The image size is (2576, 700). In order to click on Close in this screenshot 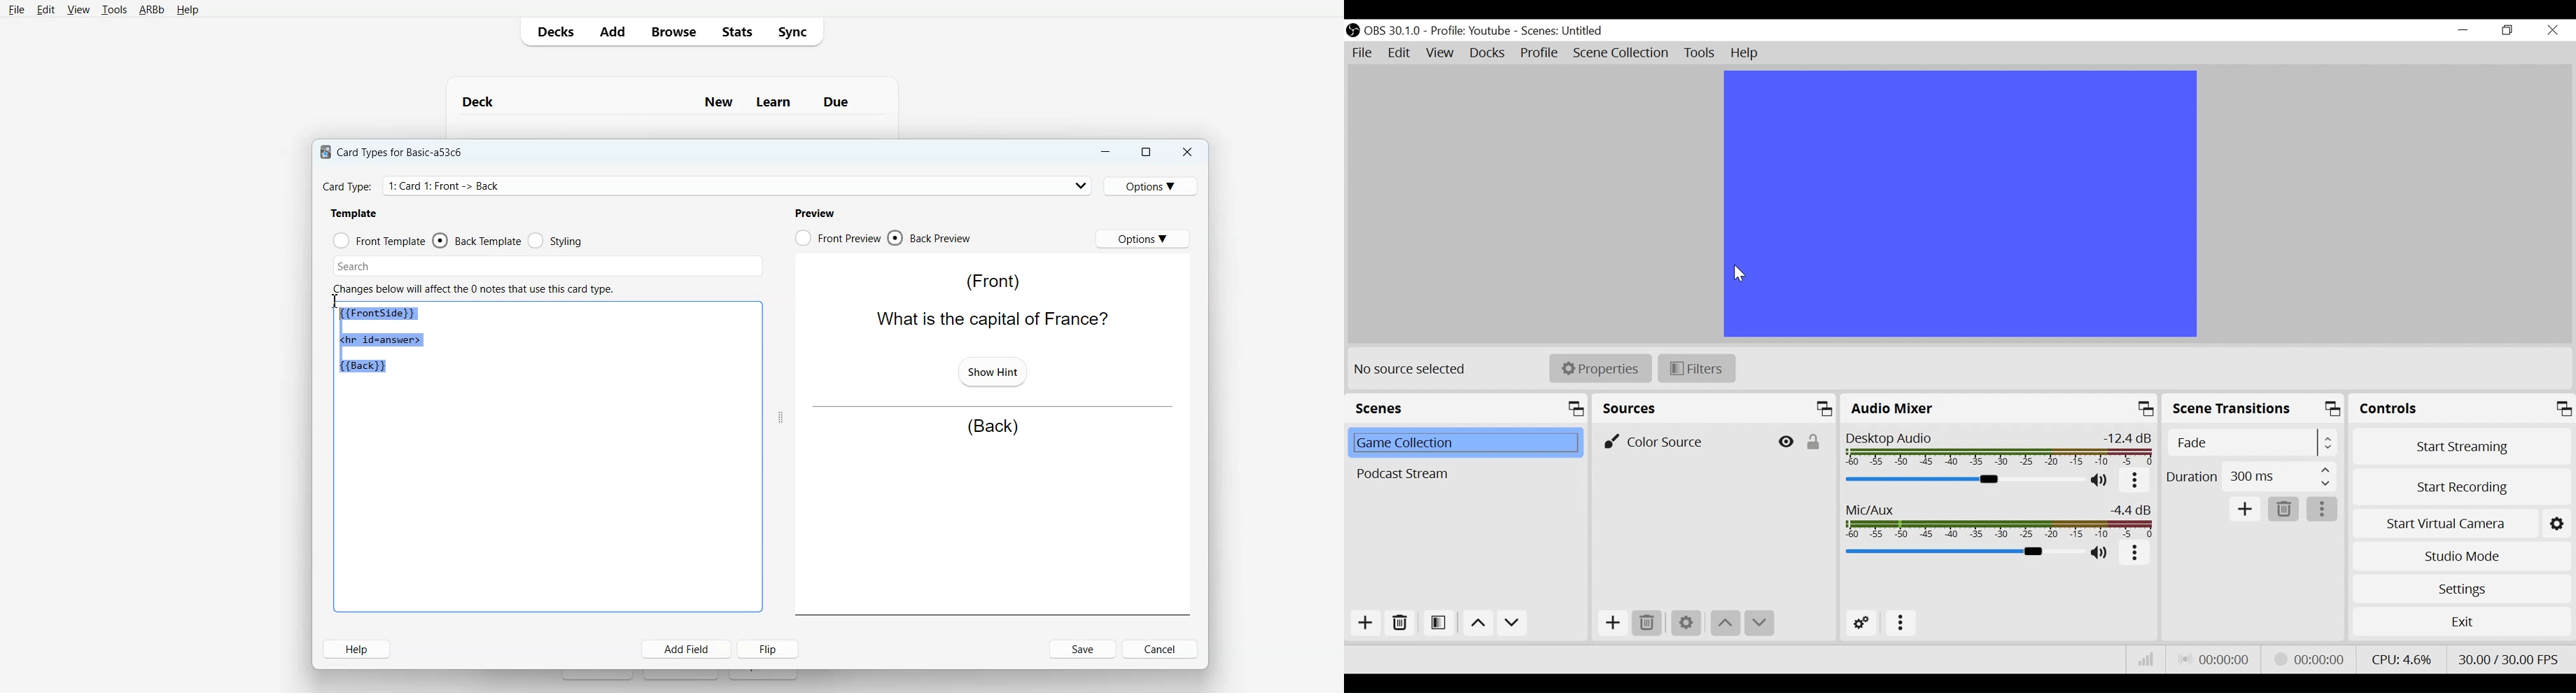, I will do `click(1186, 153)`.